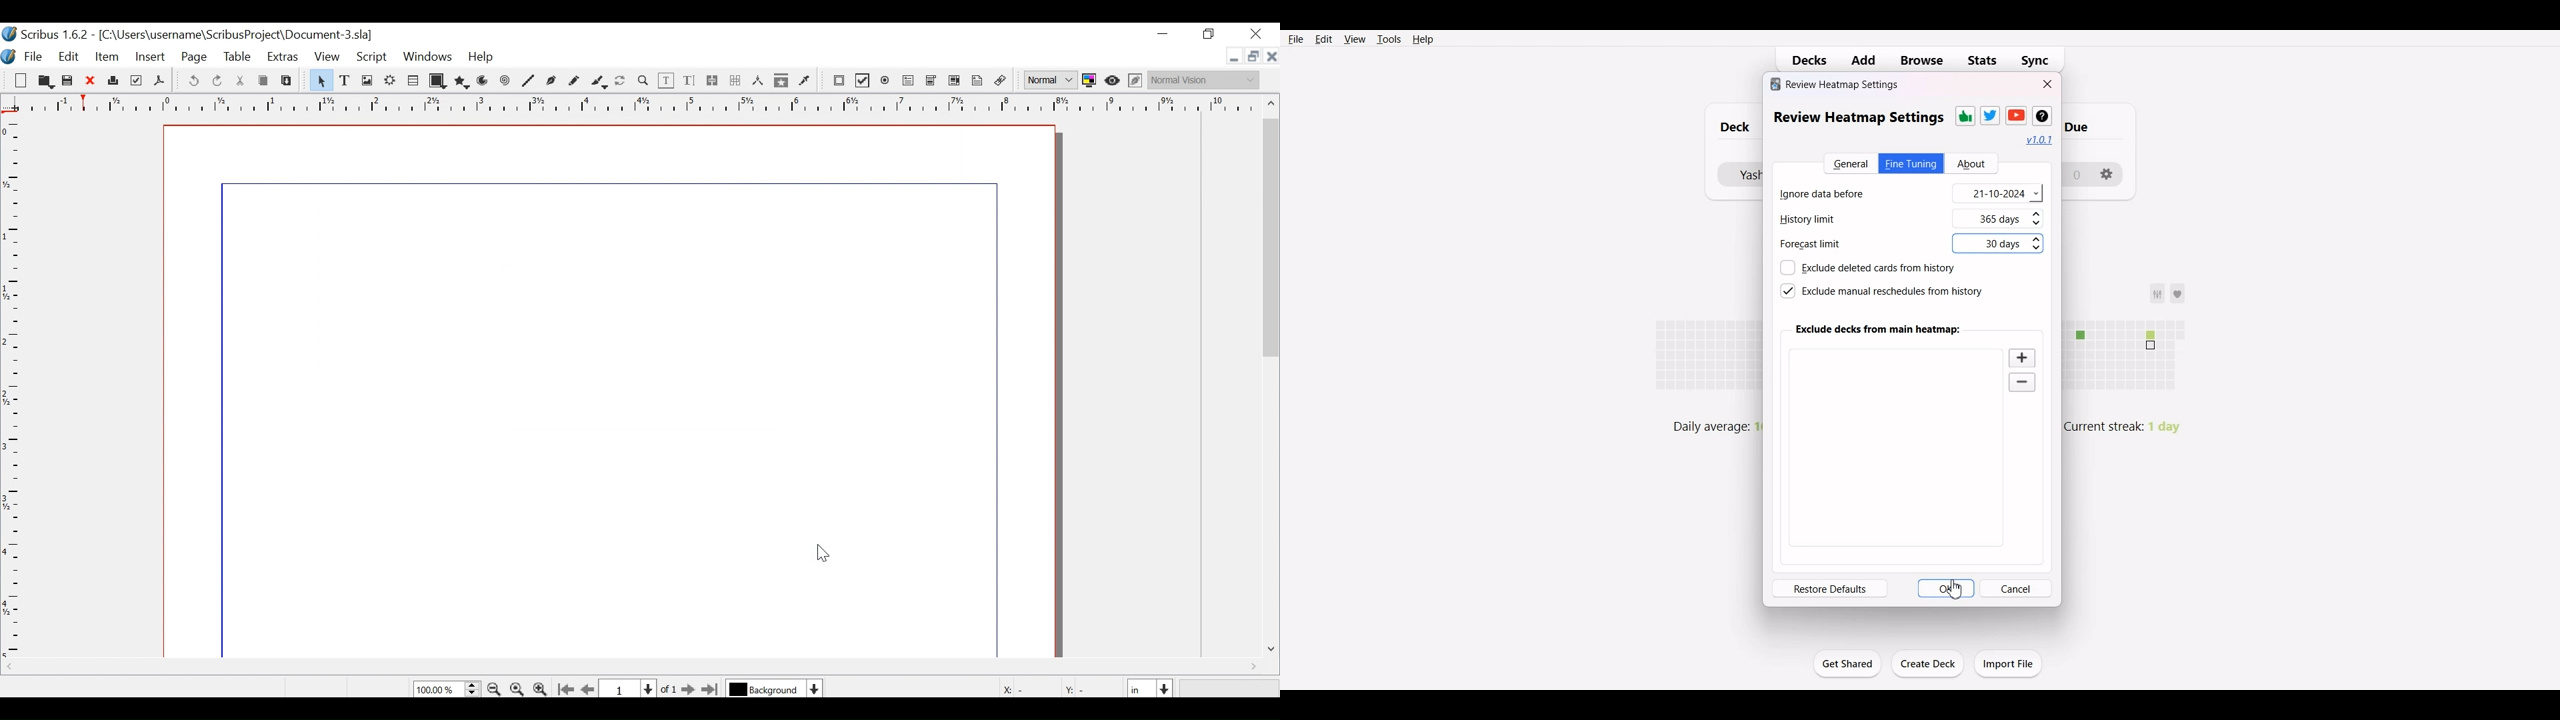  What do you see at coordinates (1946, 588) in the screenshot?
I see `OK` at bounding box center [1946, 588].